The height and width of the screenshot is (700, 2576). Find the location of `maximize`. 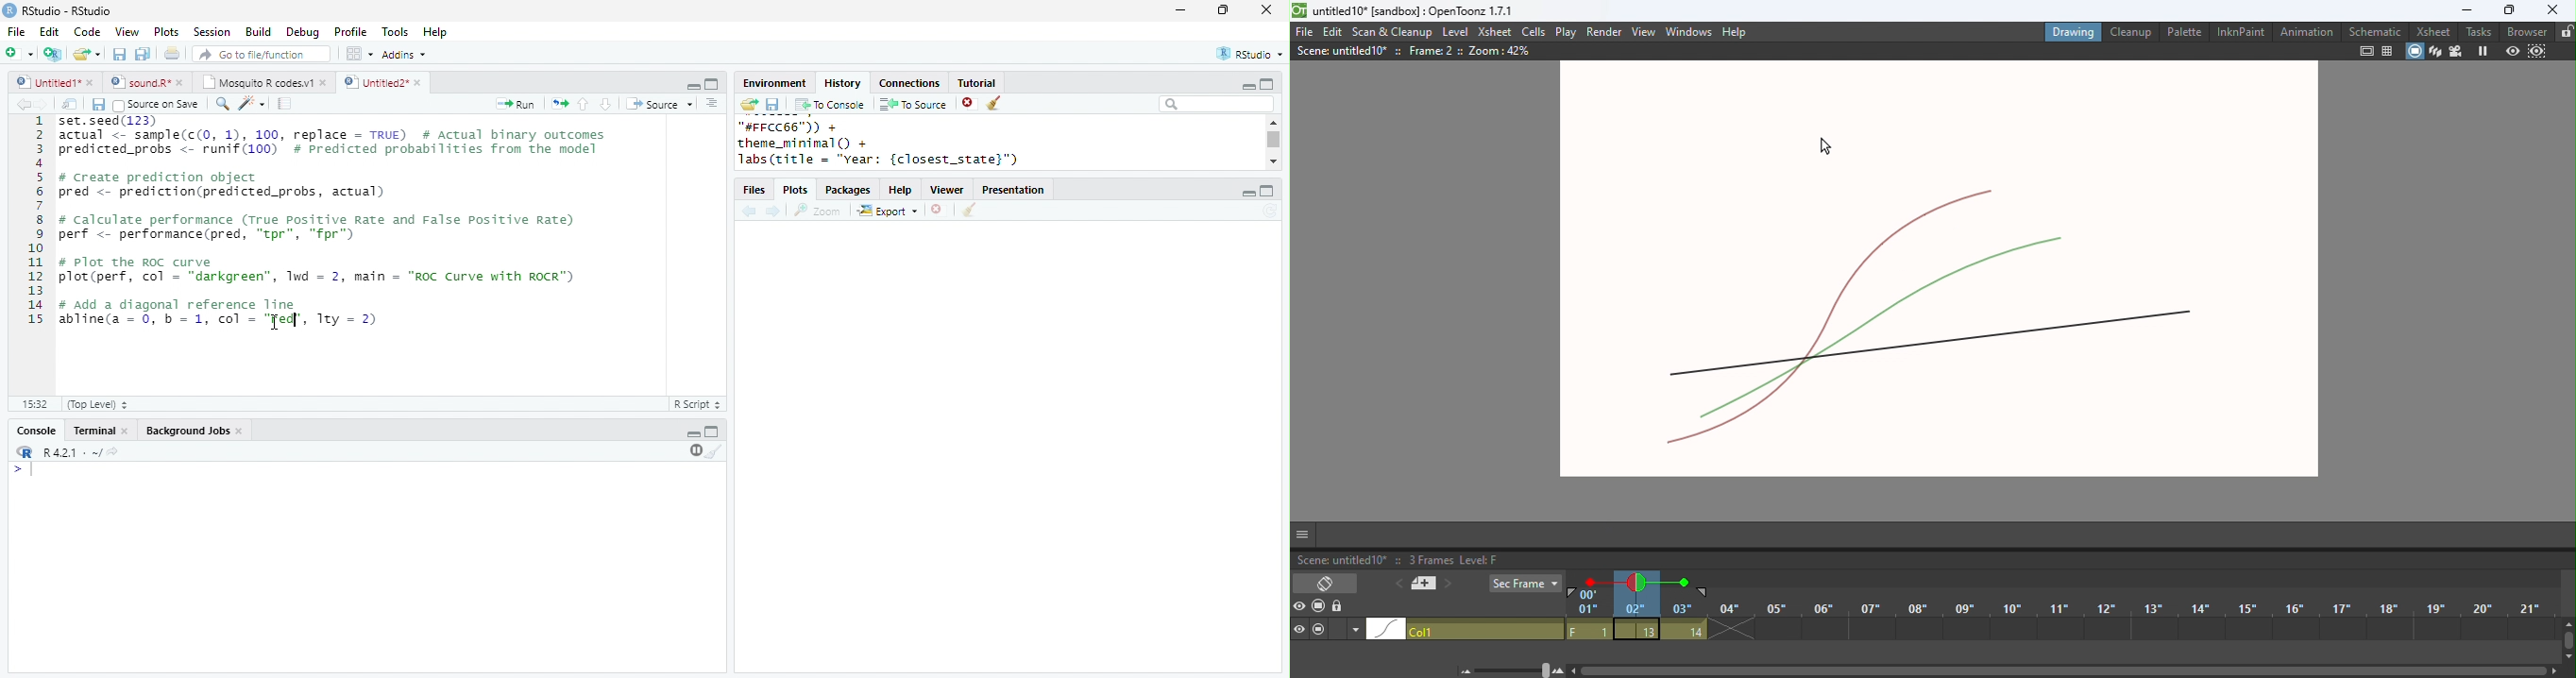

maximize is located at coordinates (711, 84).